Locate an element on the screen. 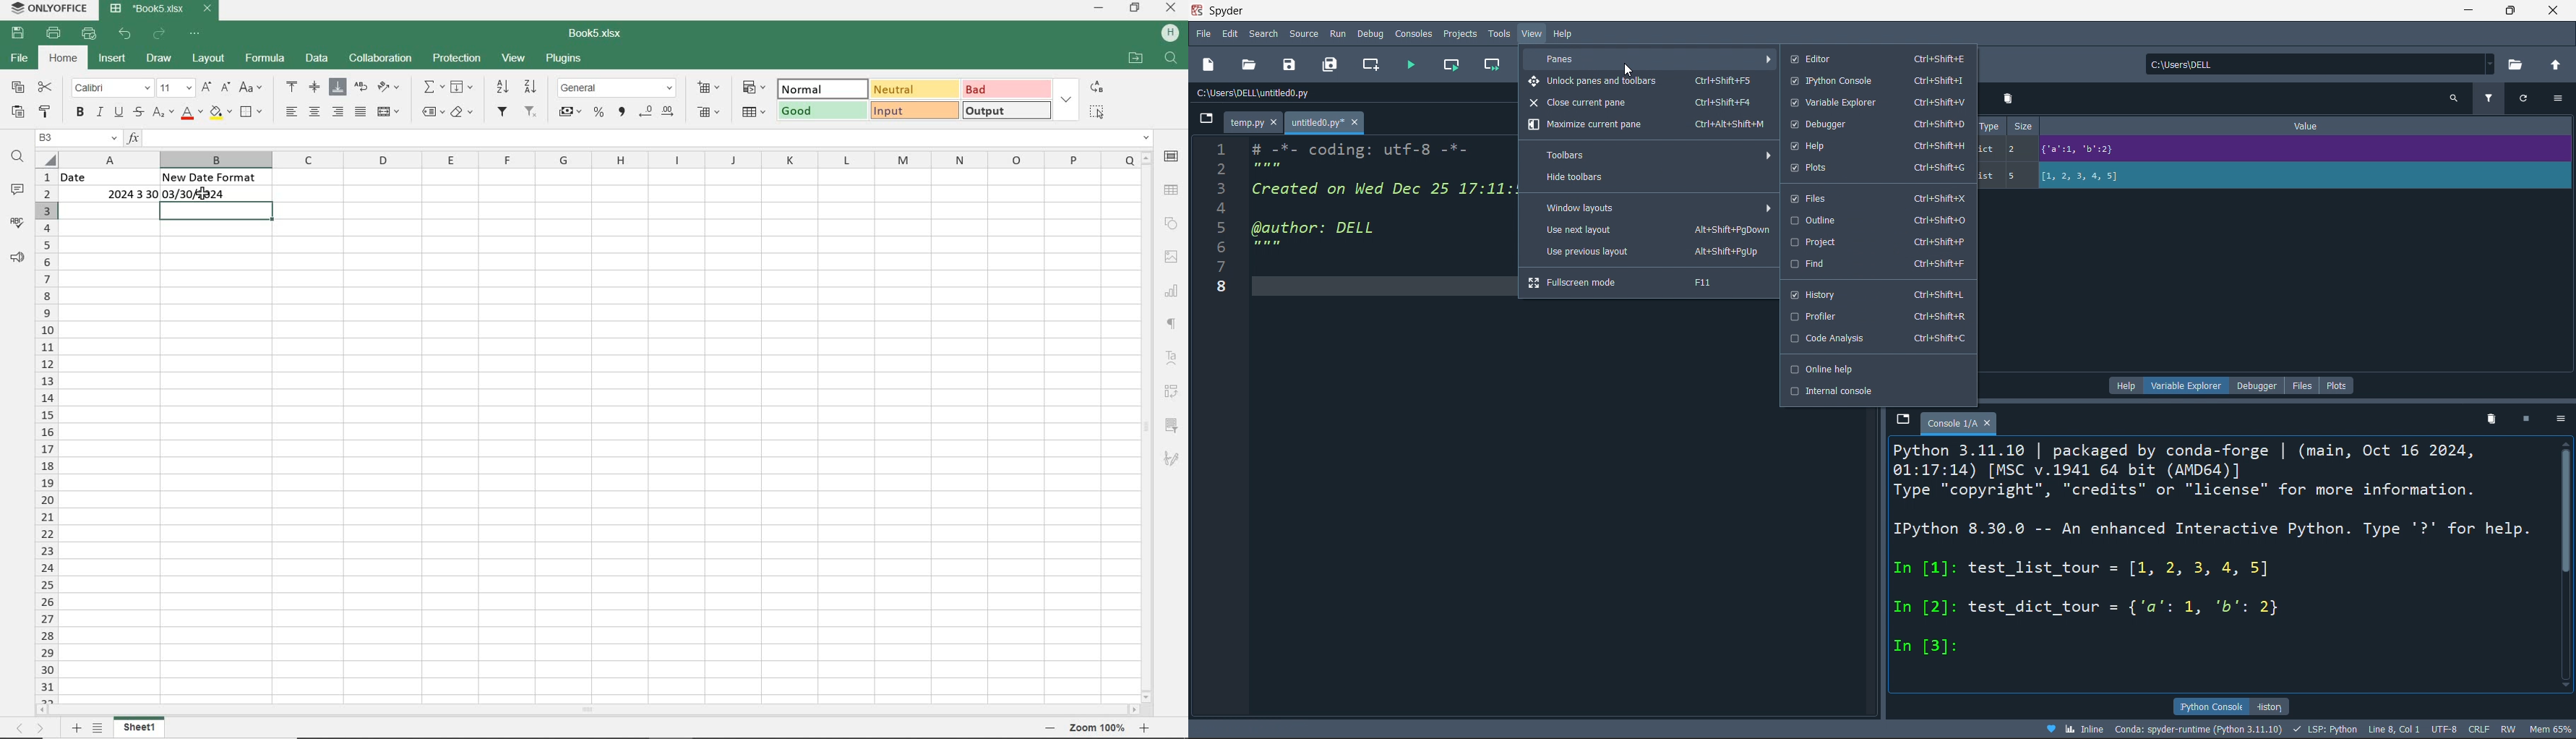 The image size is (2576, 756). edit is located at coordinates (1229, 33).